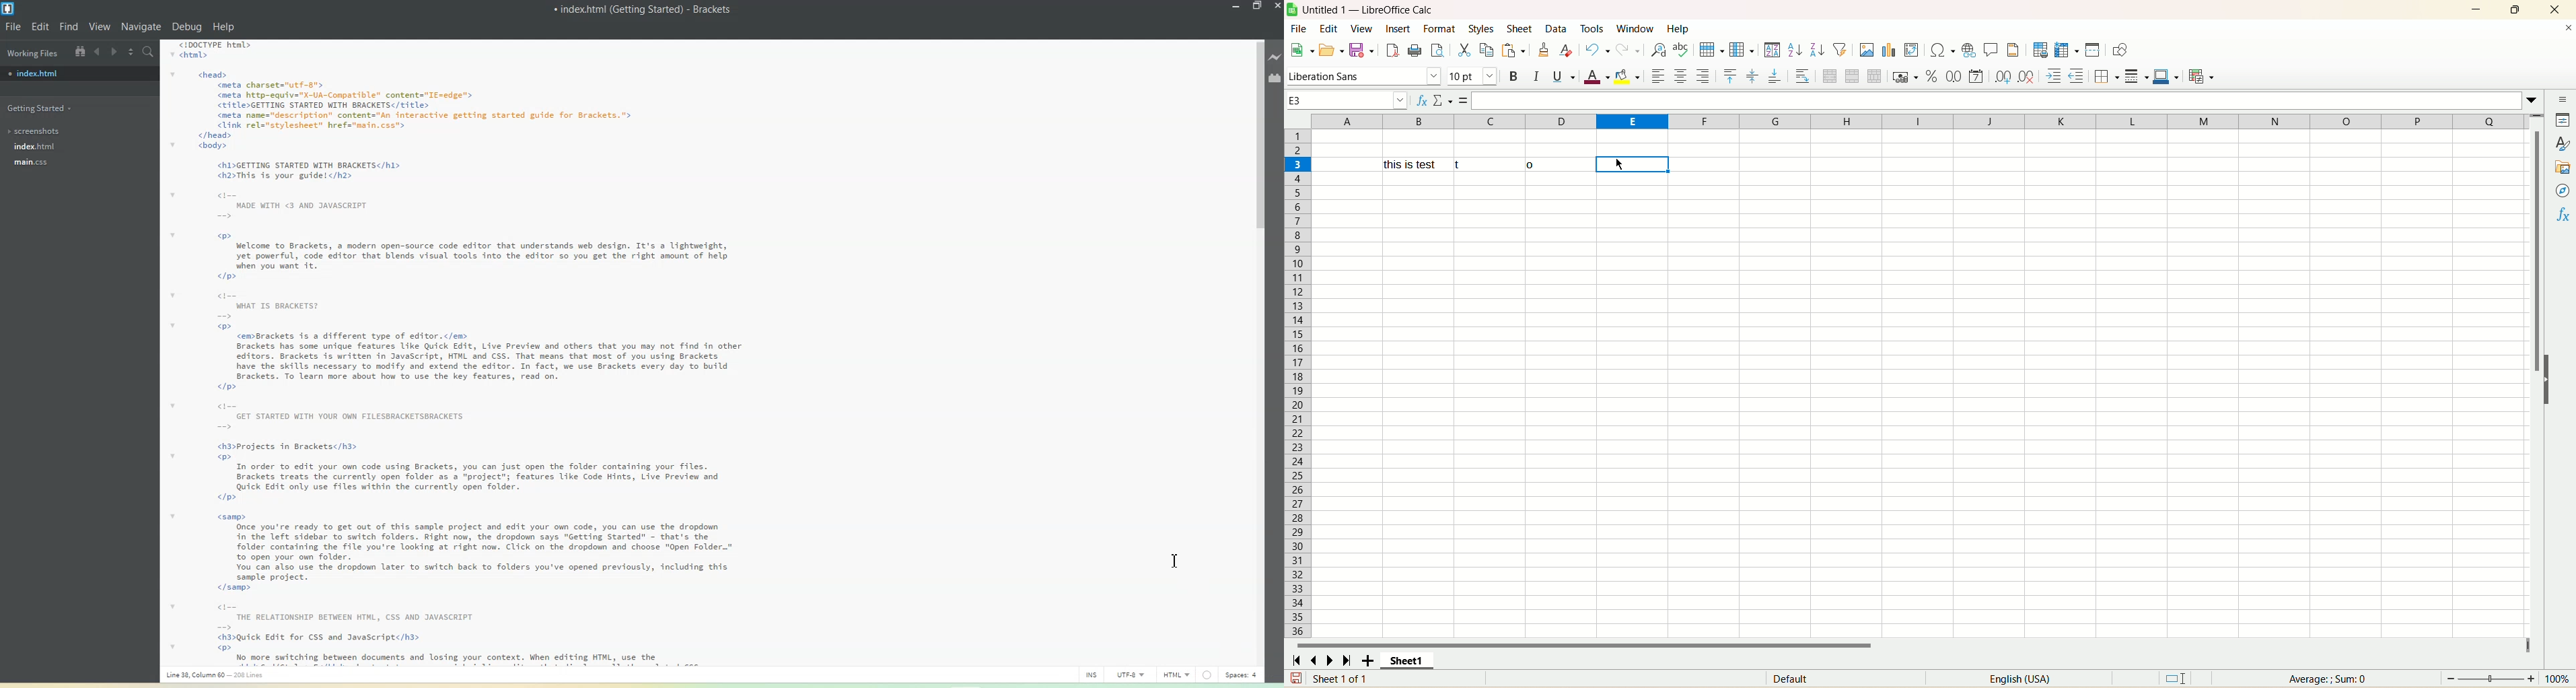  I want to click on tools, so click(1592, 28).